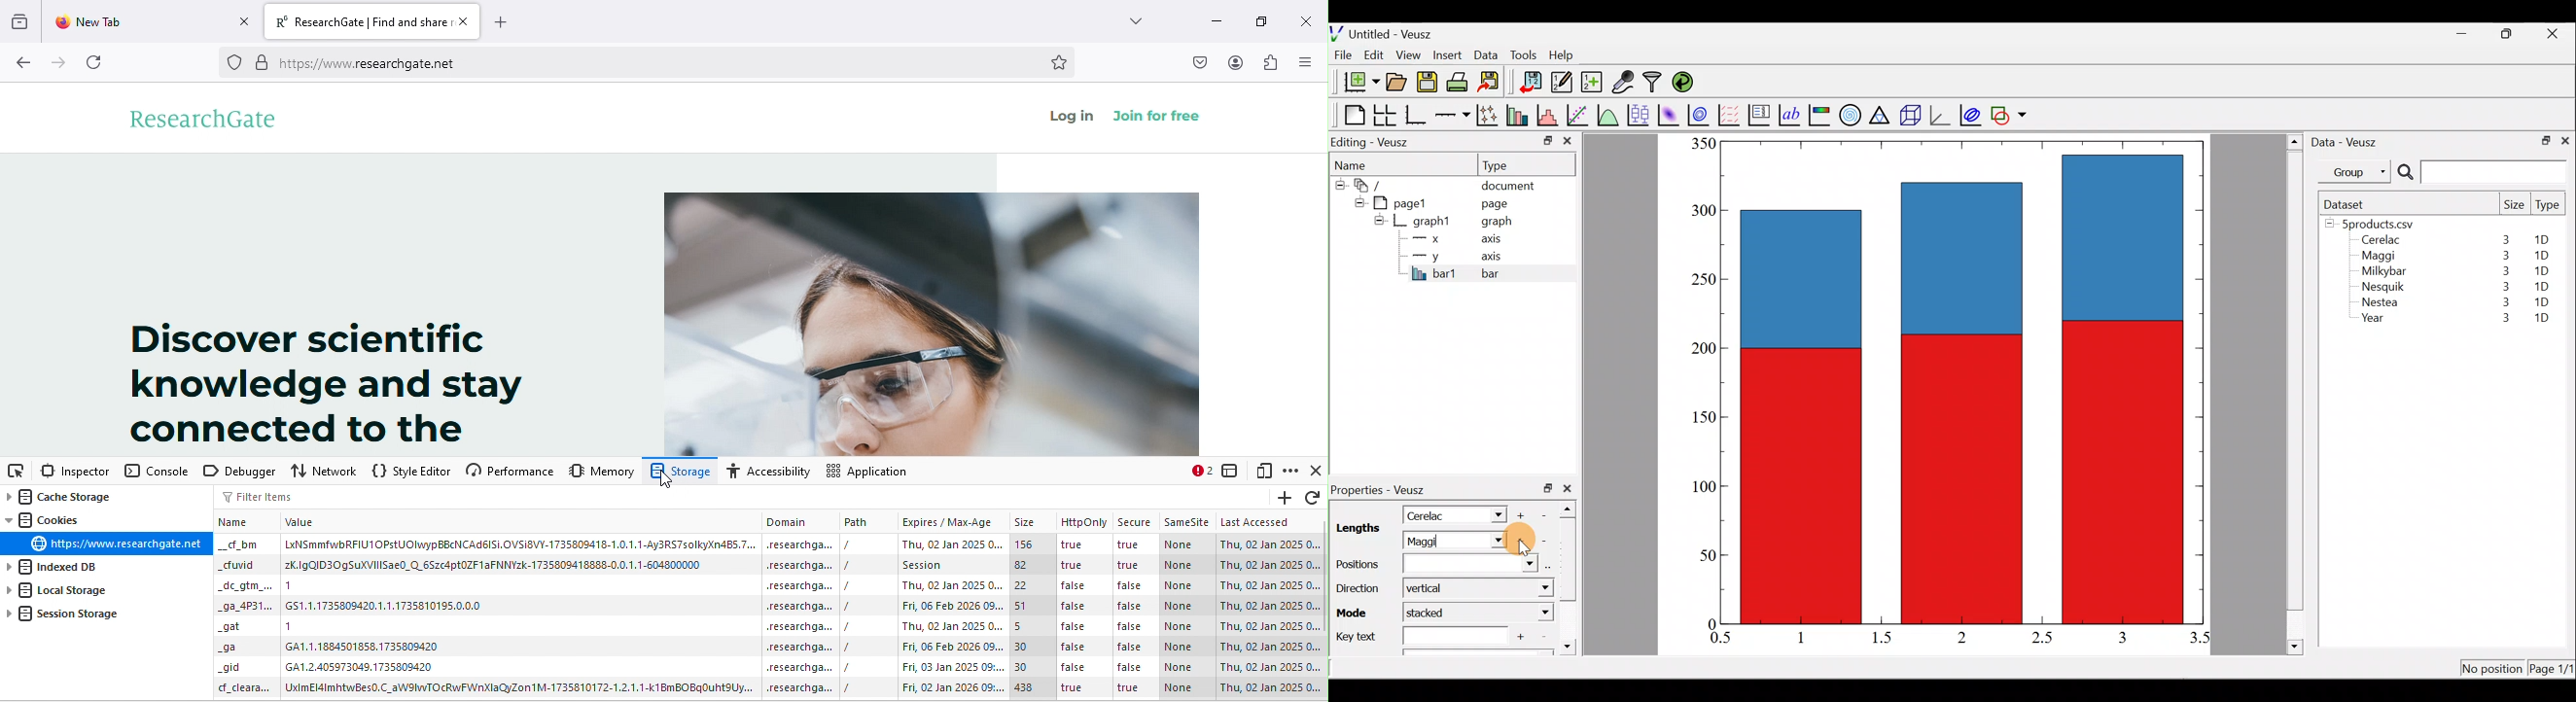 The width and height of the screenshot is (2576, 728). What do you see at coordinates (1512, 273) in the screenshot?
I see `bar` at bounding box center [1512, 273].